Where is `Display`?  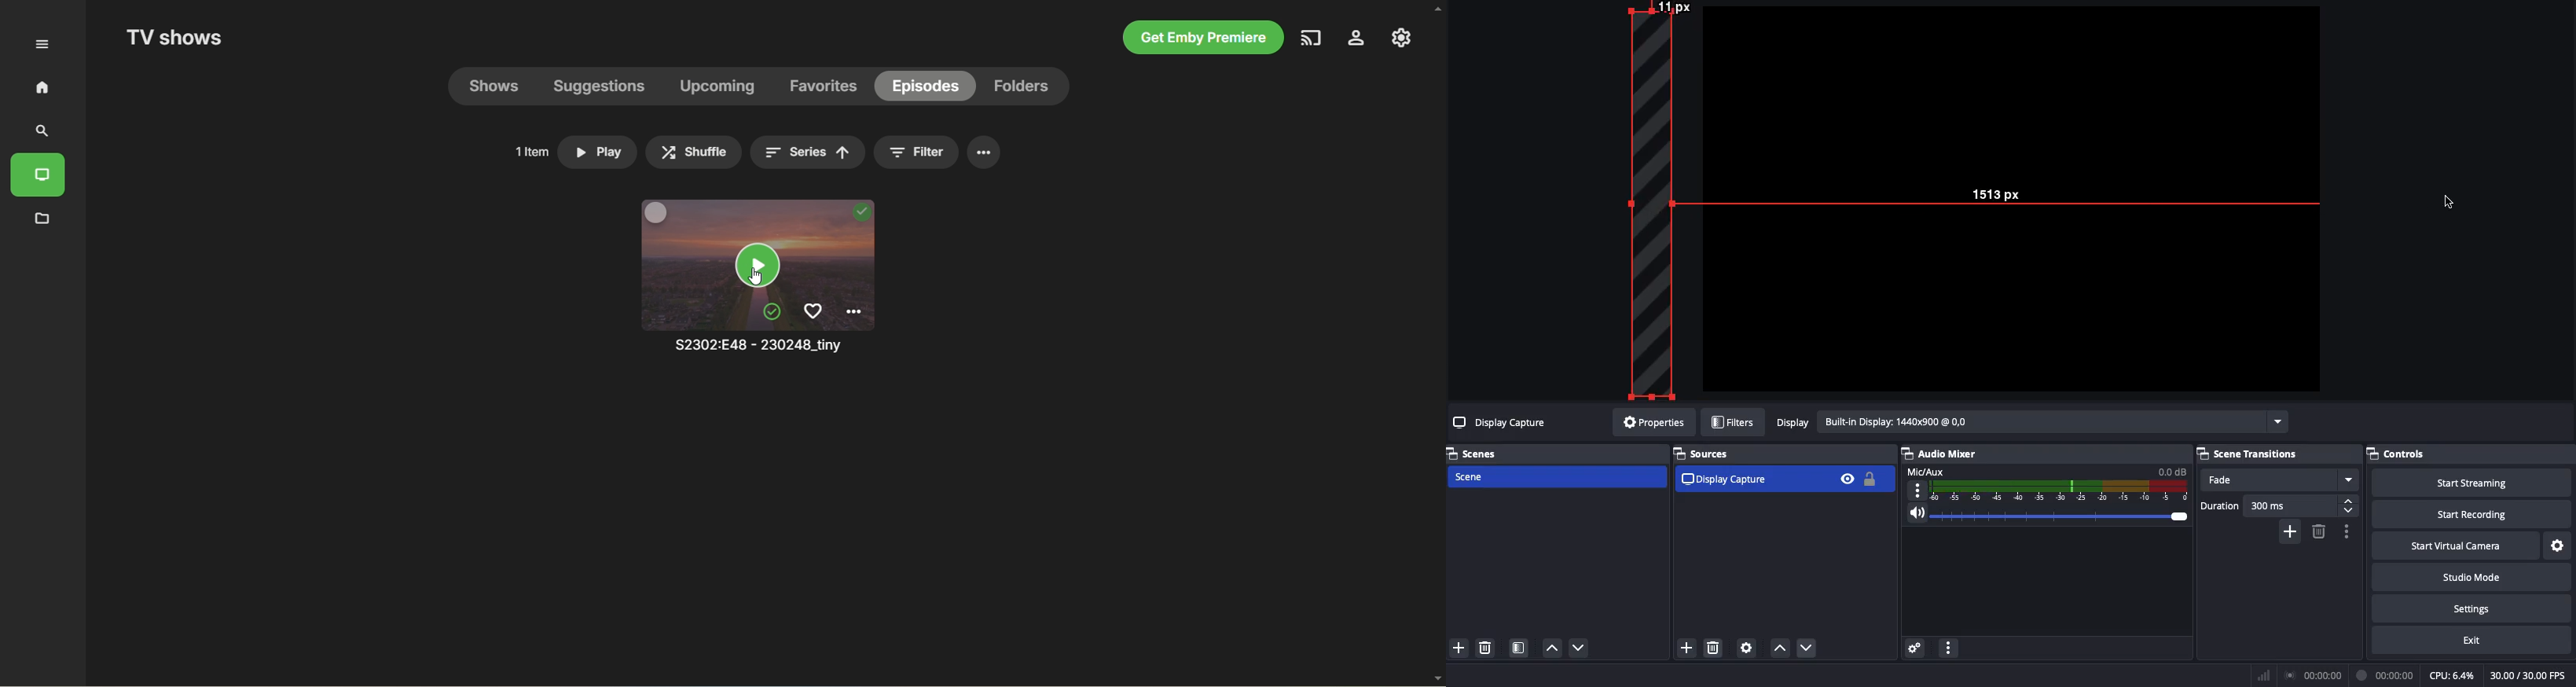 Display is located at coordinates (2030, 424).